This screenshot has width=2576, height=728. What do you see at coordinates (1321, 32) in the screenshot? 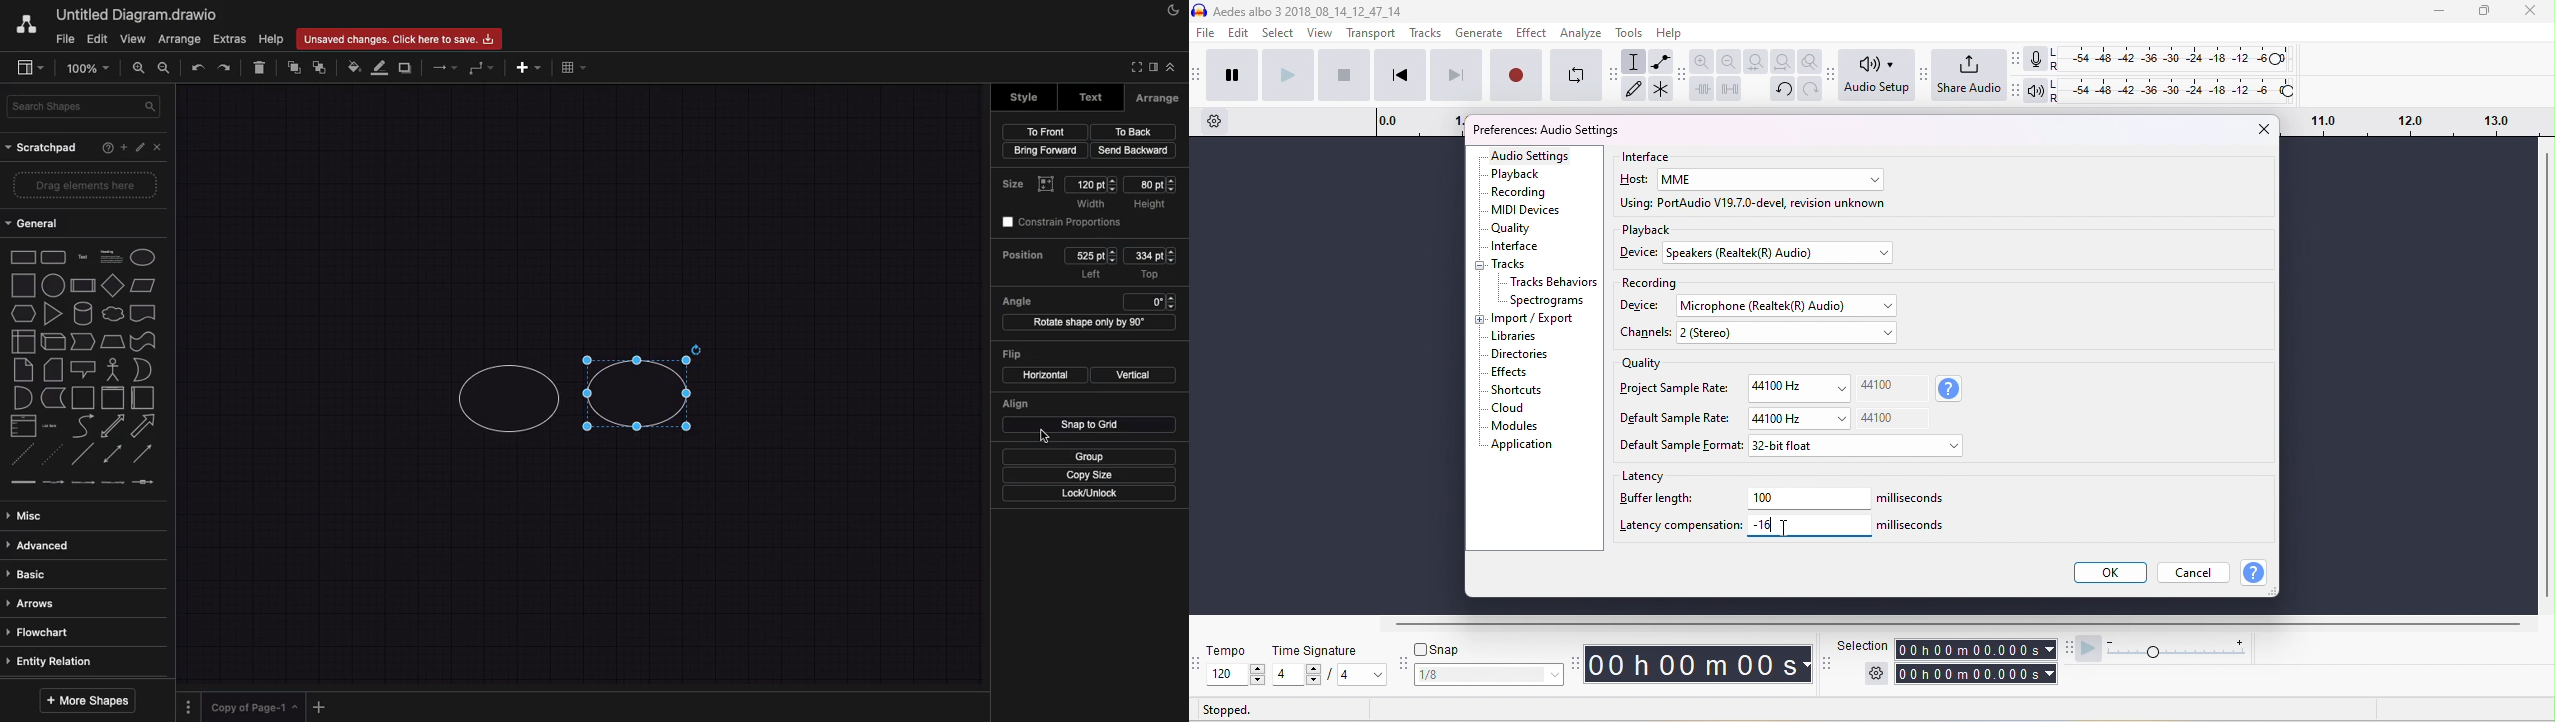
I see `view` at bounding box center [1321, 32].